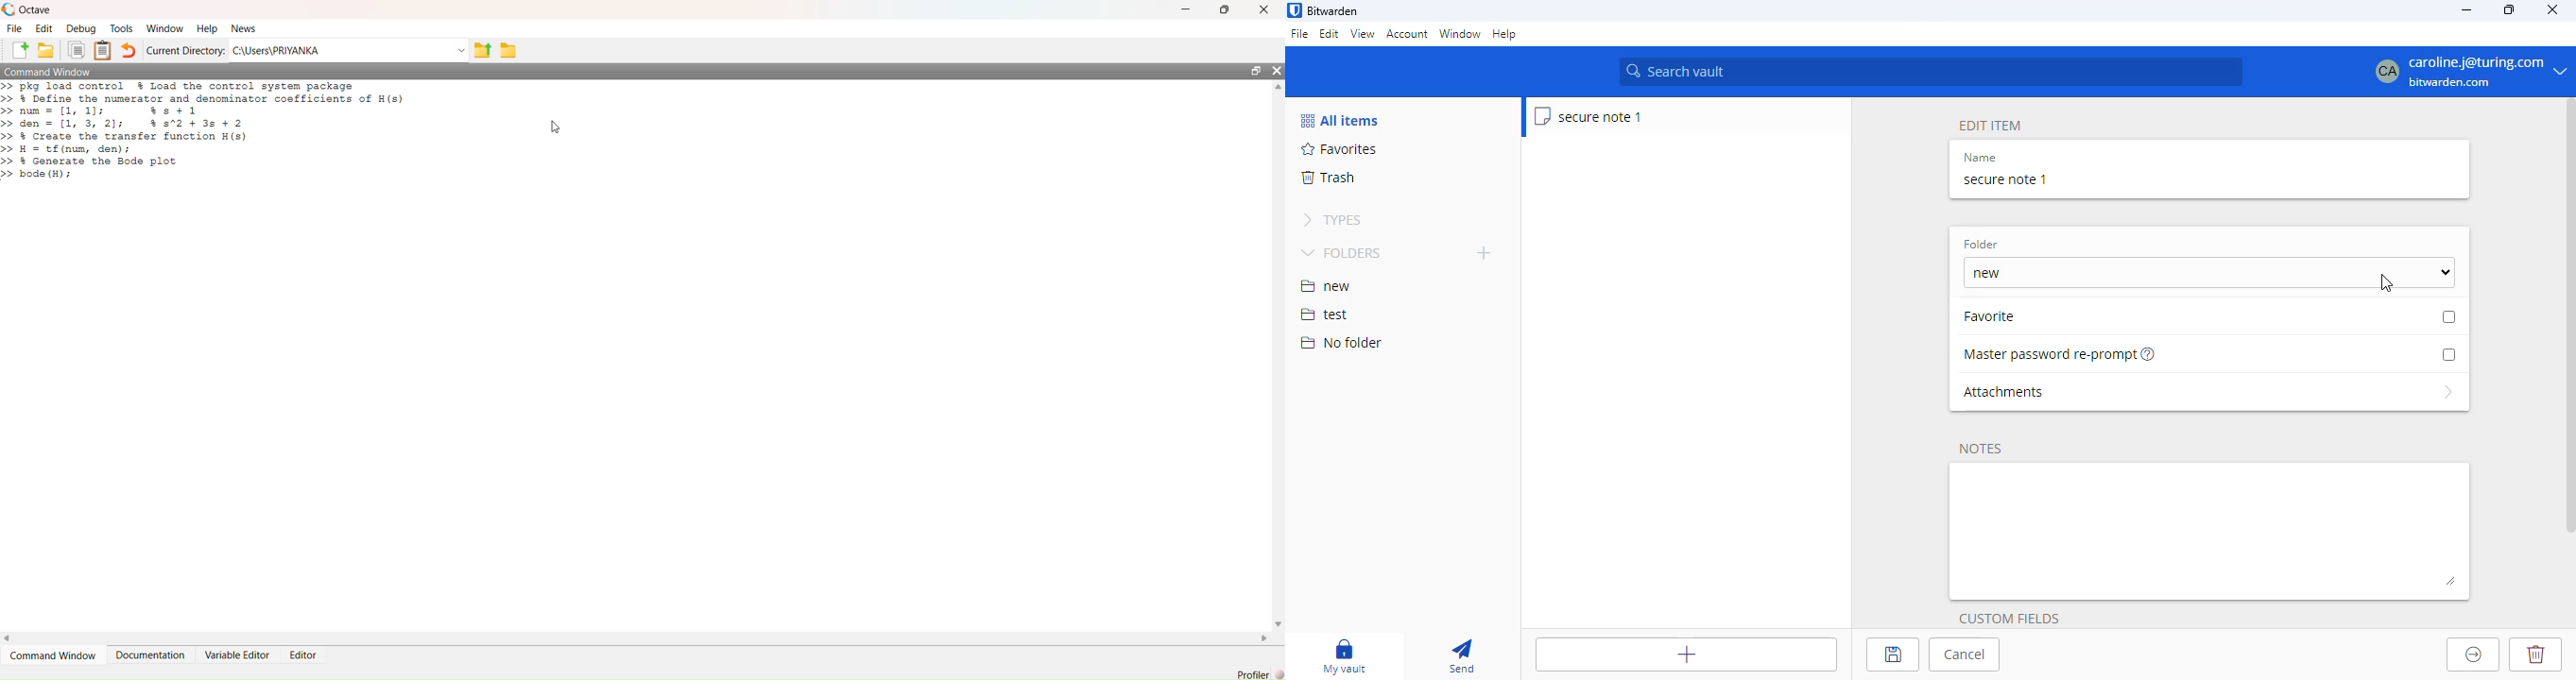  I want to click on >> pkg load contrel % Load the control system package

>> & Define the numerator and denominator coefficients of H(s)
>> num = [1, 11; ts +1

>> den = [1, 3, 2]; %5%2 +35 +2

>> & Create the transfer function H(s)

>> H = tf(num, den);

>> % Generate the Bode plot

>> bode (H) 7, so click(210, 131).